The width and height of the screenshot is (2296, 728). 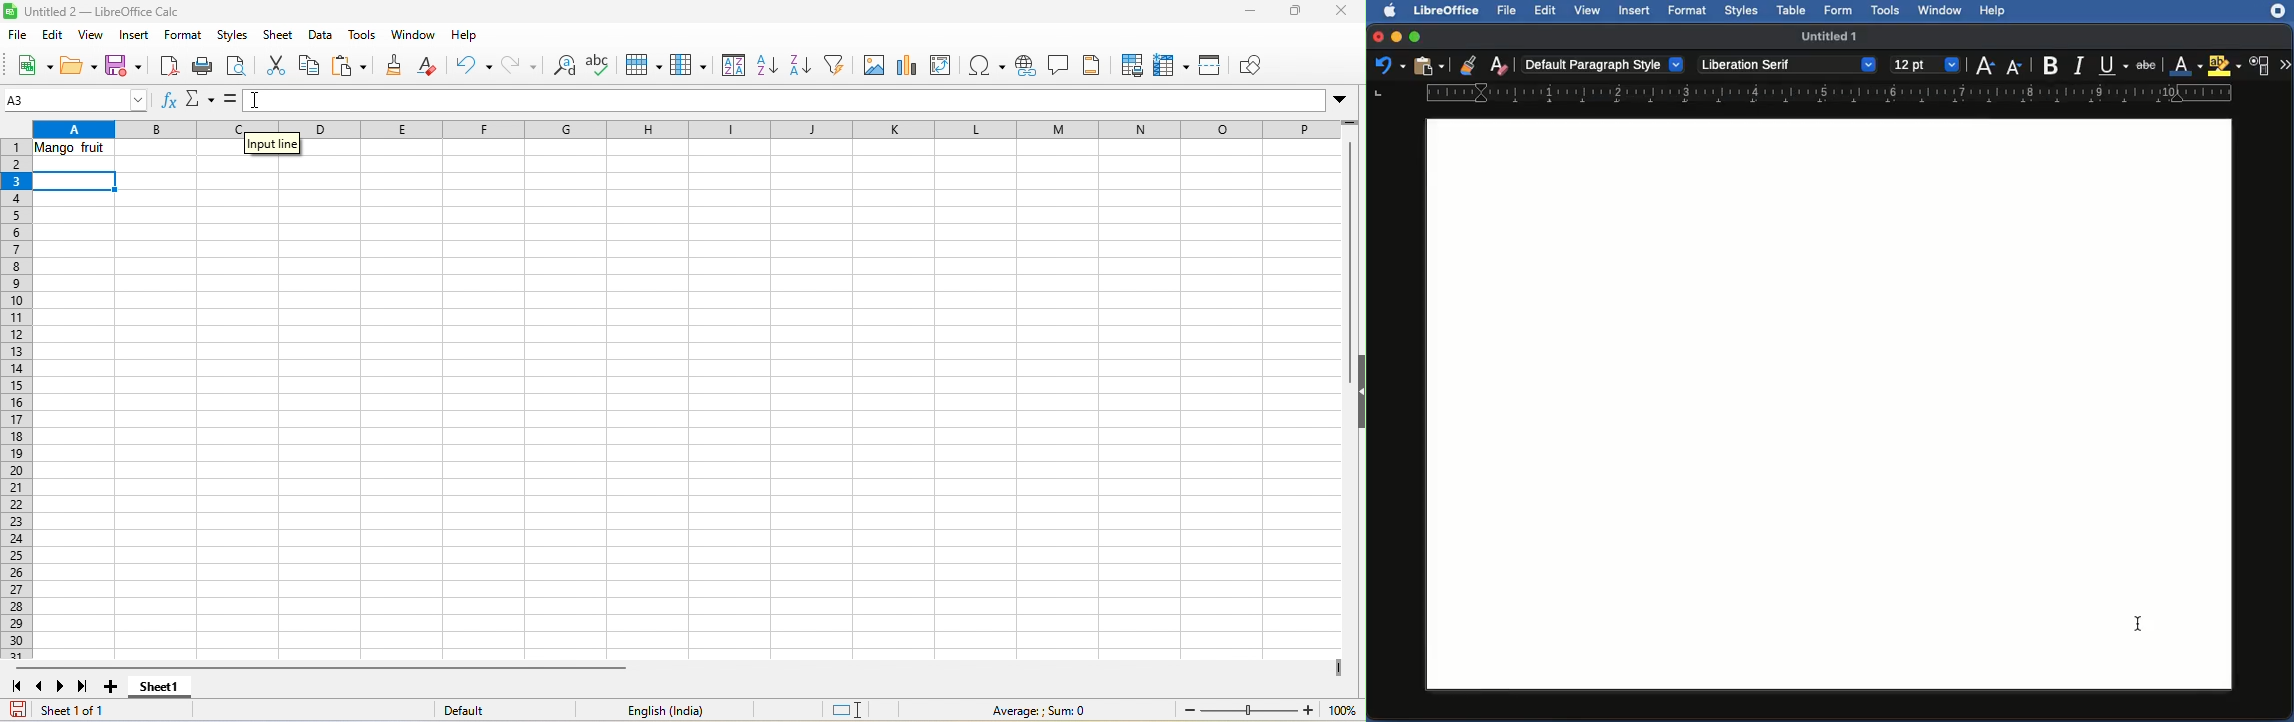 I want to click on tools, so click(x=364, y=35).